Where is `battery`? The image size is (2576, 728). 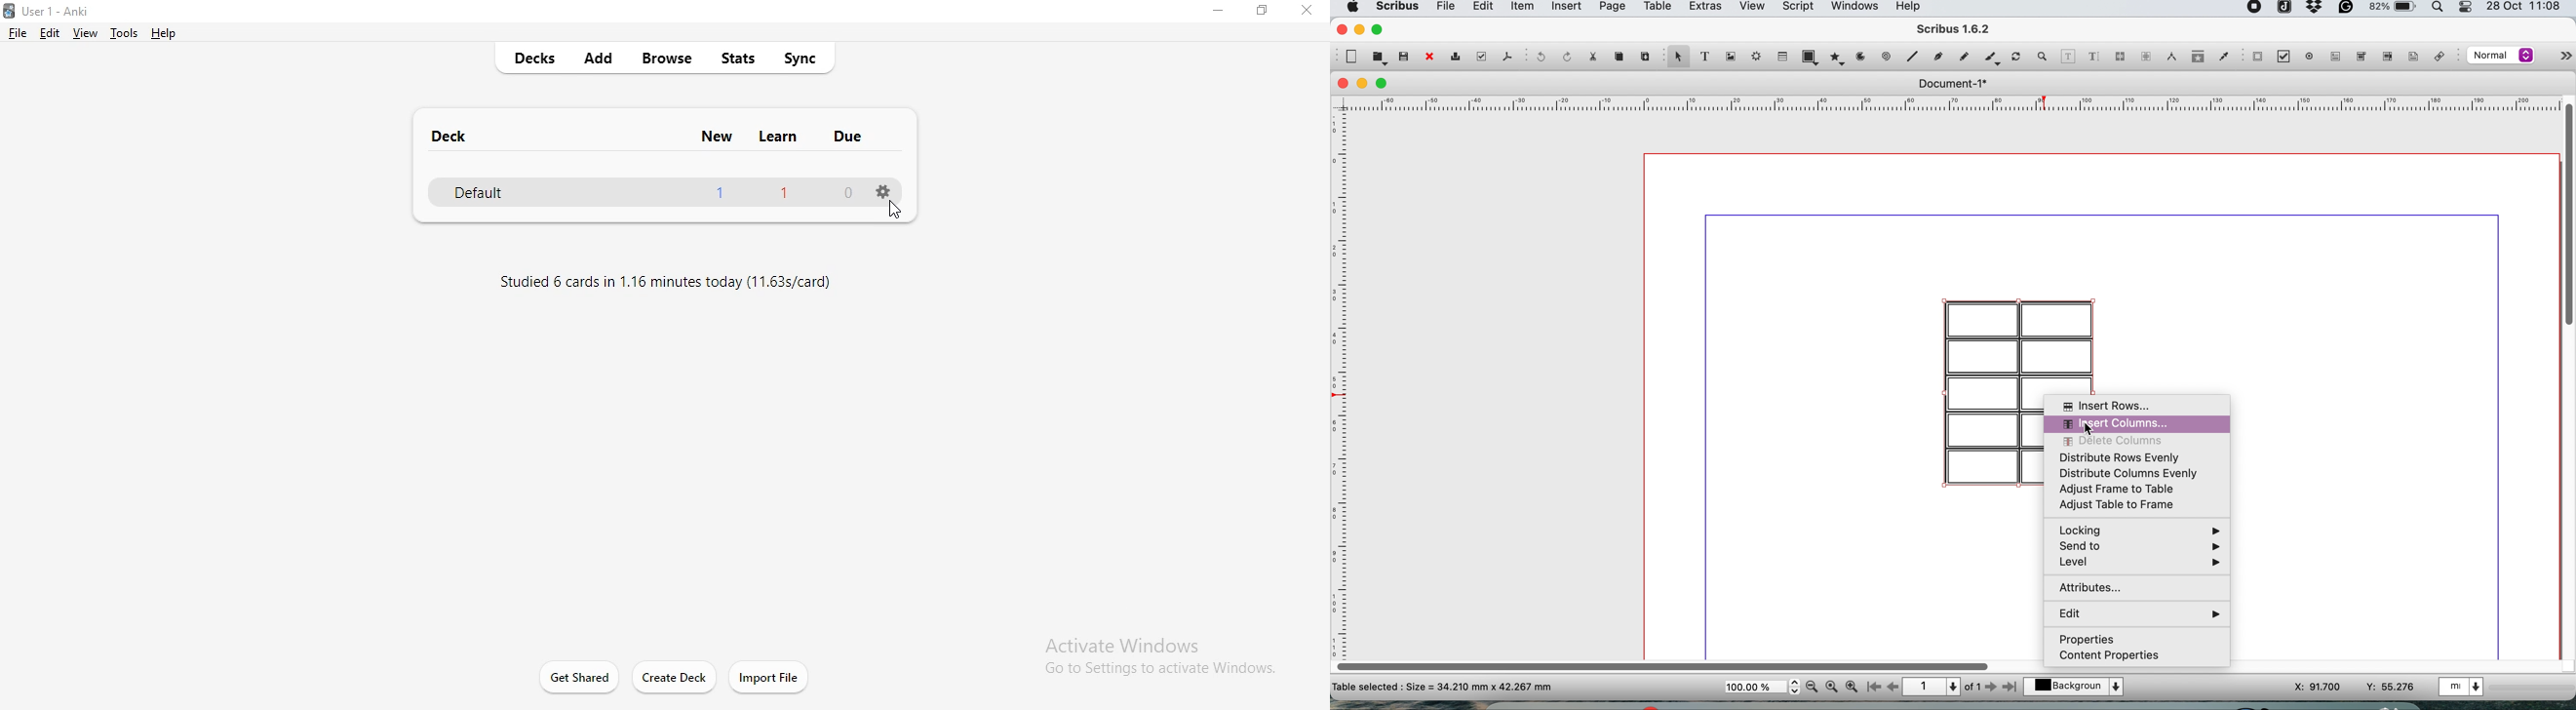
battery is located at coordinates (2392, 9).